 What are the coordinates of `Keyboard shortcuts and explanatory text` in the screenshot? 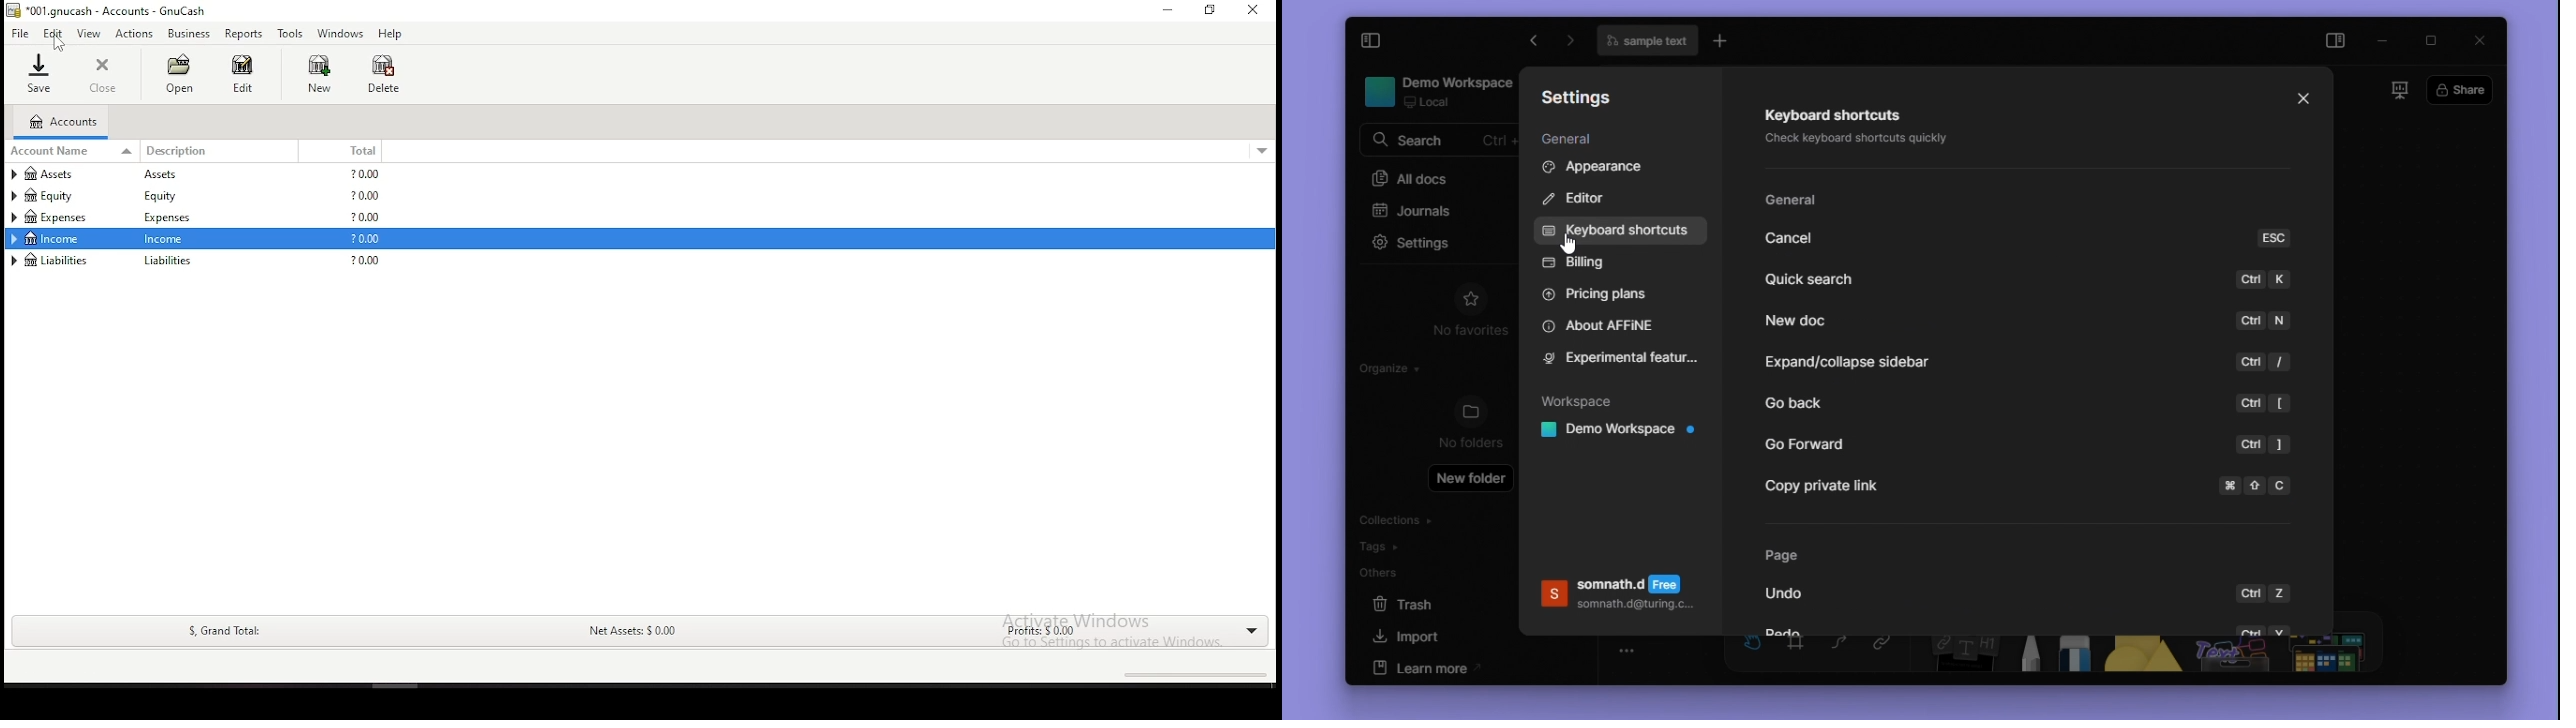 It's located at (1856, 130).